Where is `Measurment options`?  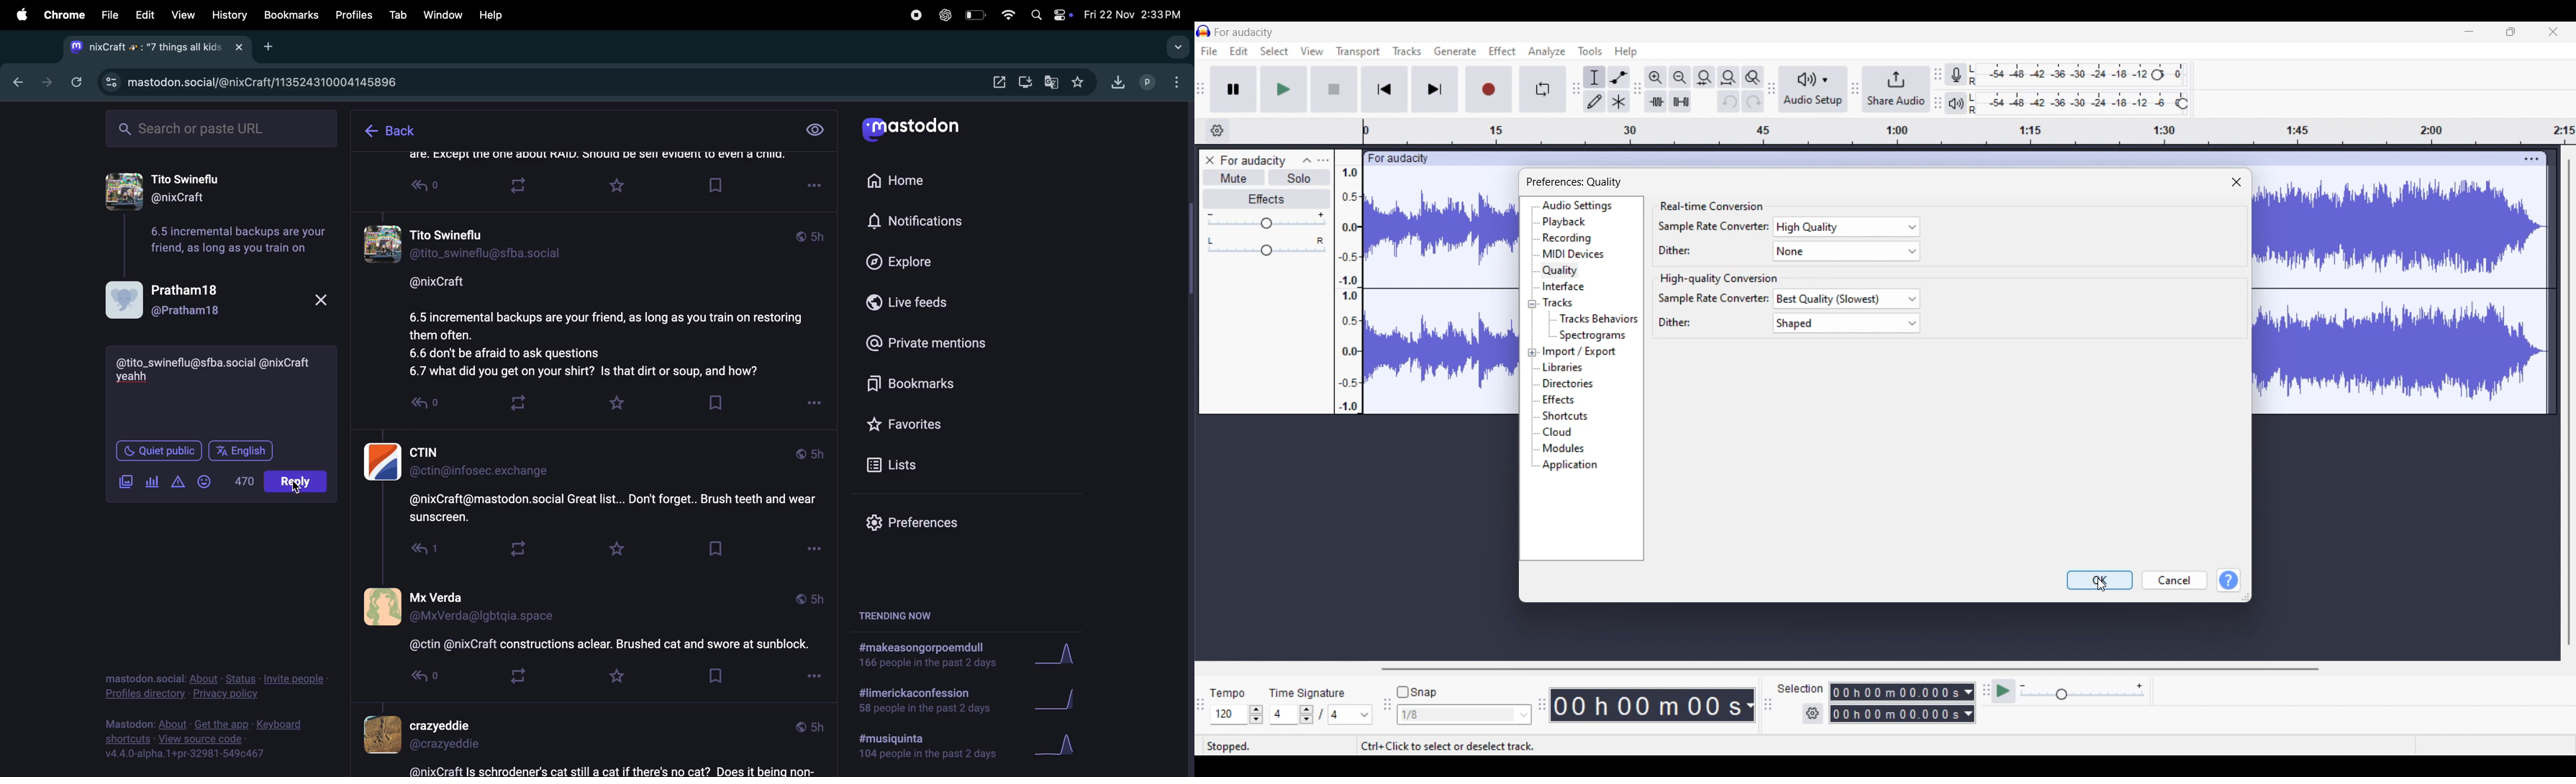 Measurment options is located at coordinates (1902, 703).